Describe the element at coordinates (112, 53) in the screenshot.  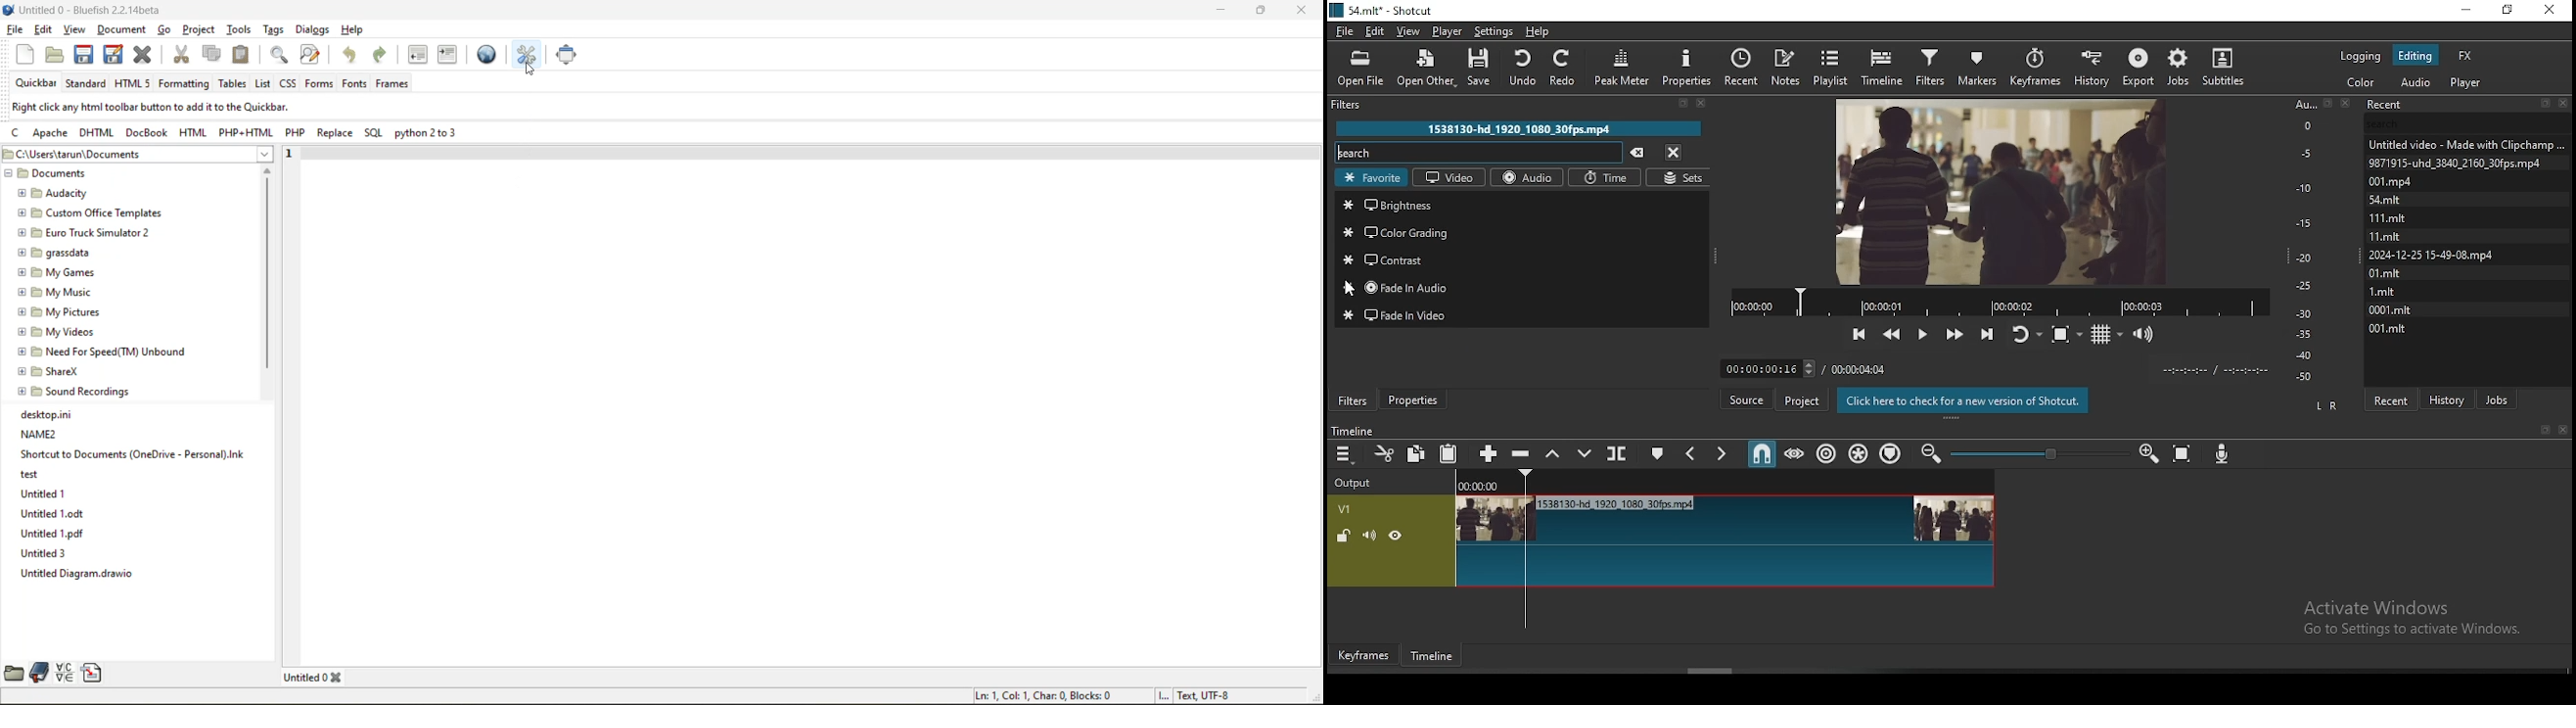
I see `save all` at that location.